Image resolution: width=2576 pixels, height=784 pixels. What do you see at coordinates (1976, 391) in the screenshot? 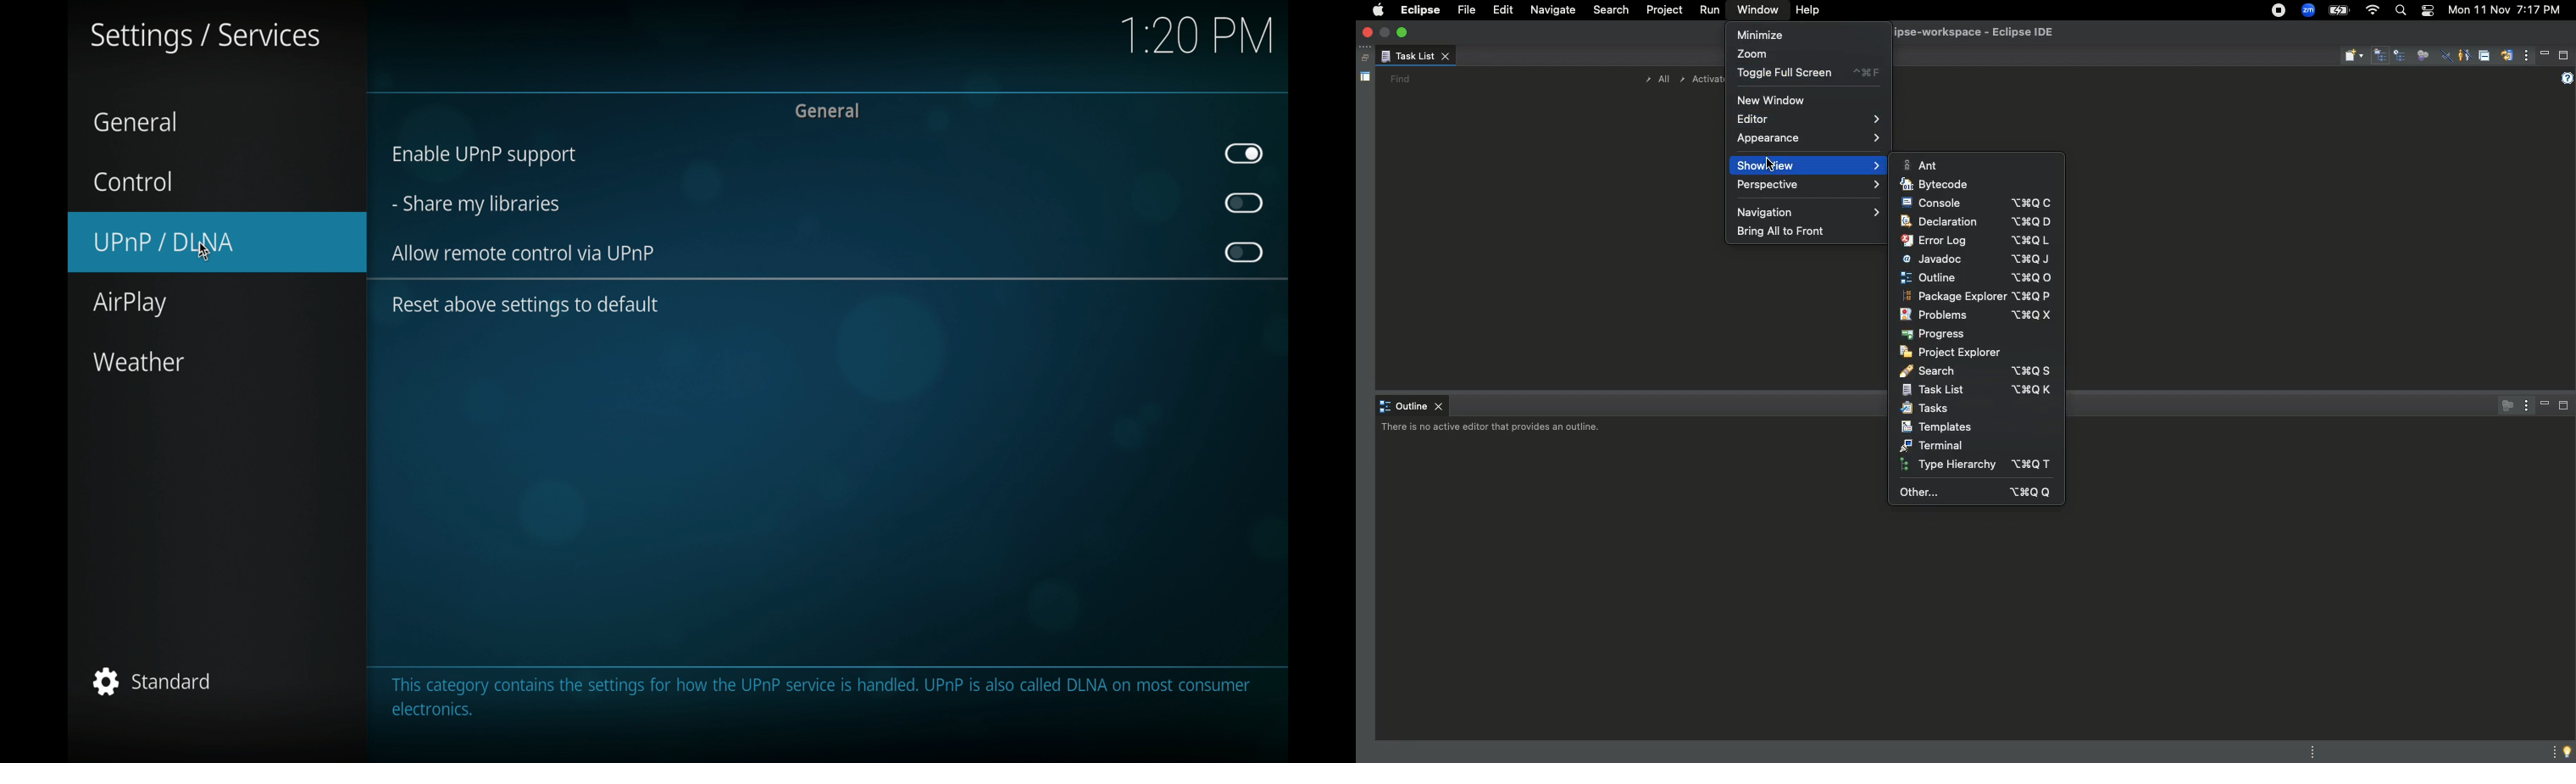
I see `Task list` at bounding box center [1976, 391].